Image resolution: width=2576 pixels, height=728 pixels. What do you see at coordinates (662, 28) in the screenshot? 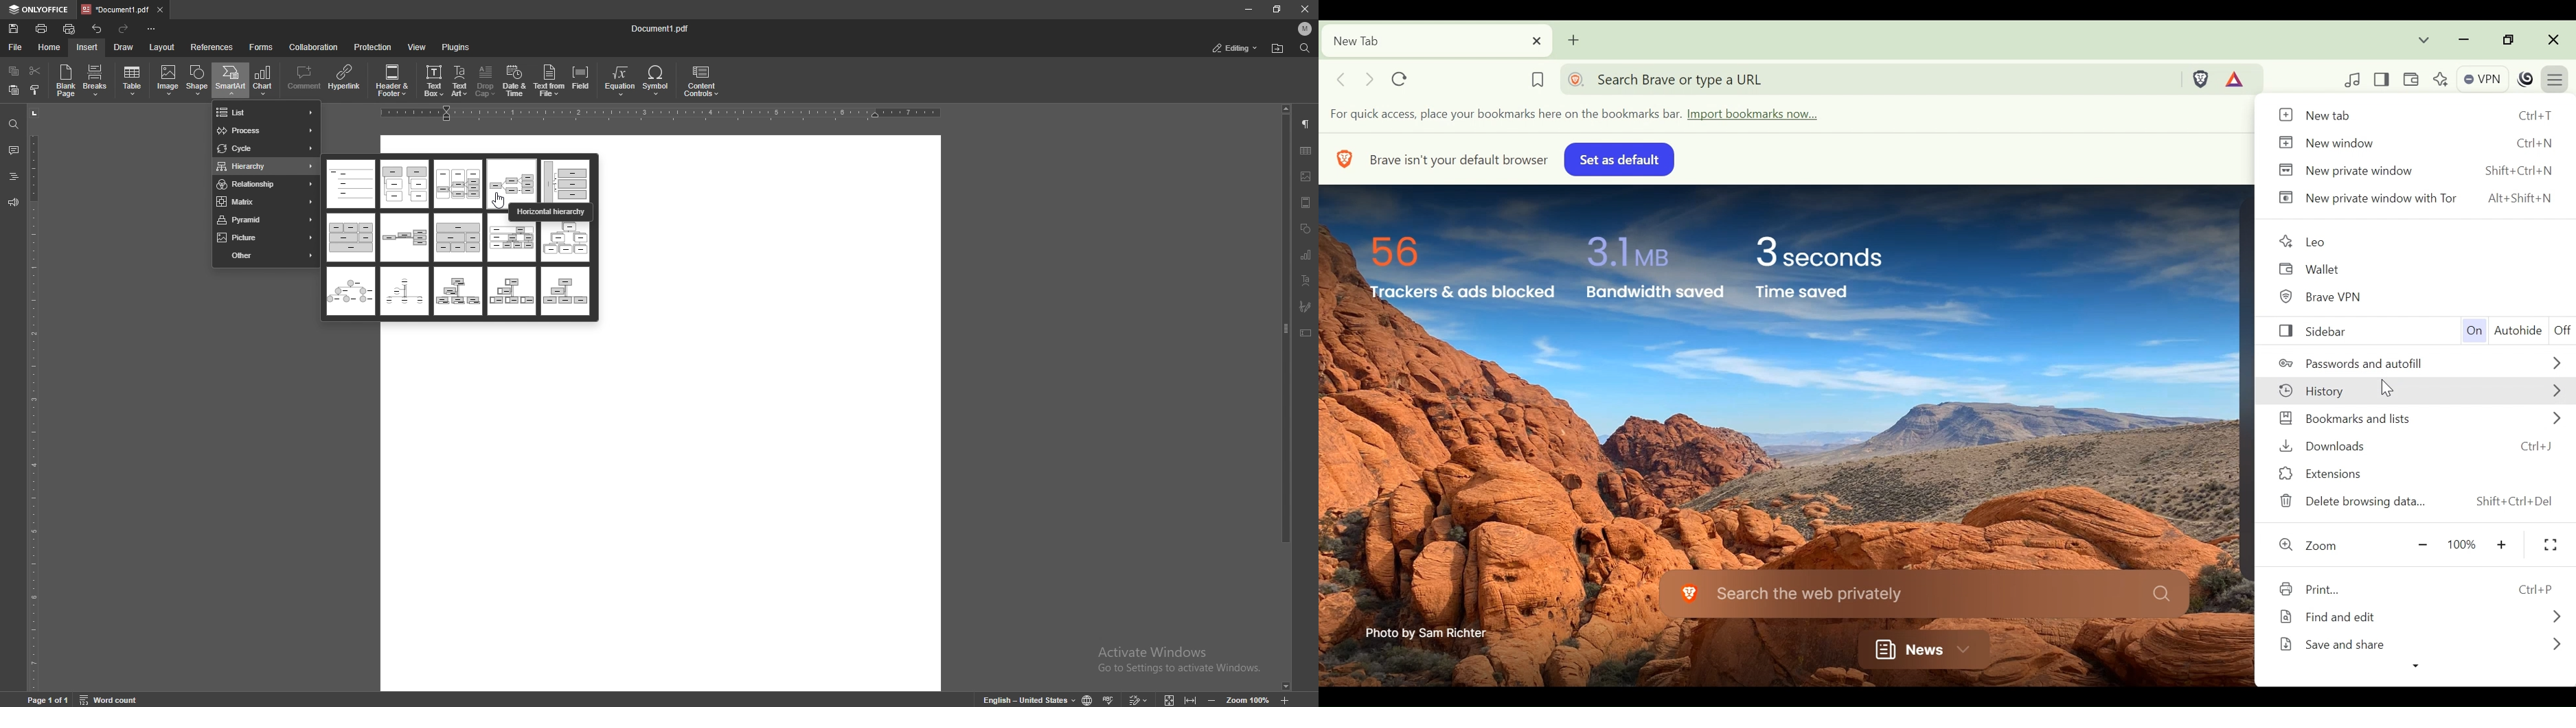
I see `file name` at bounding box center [662, 28].